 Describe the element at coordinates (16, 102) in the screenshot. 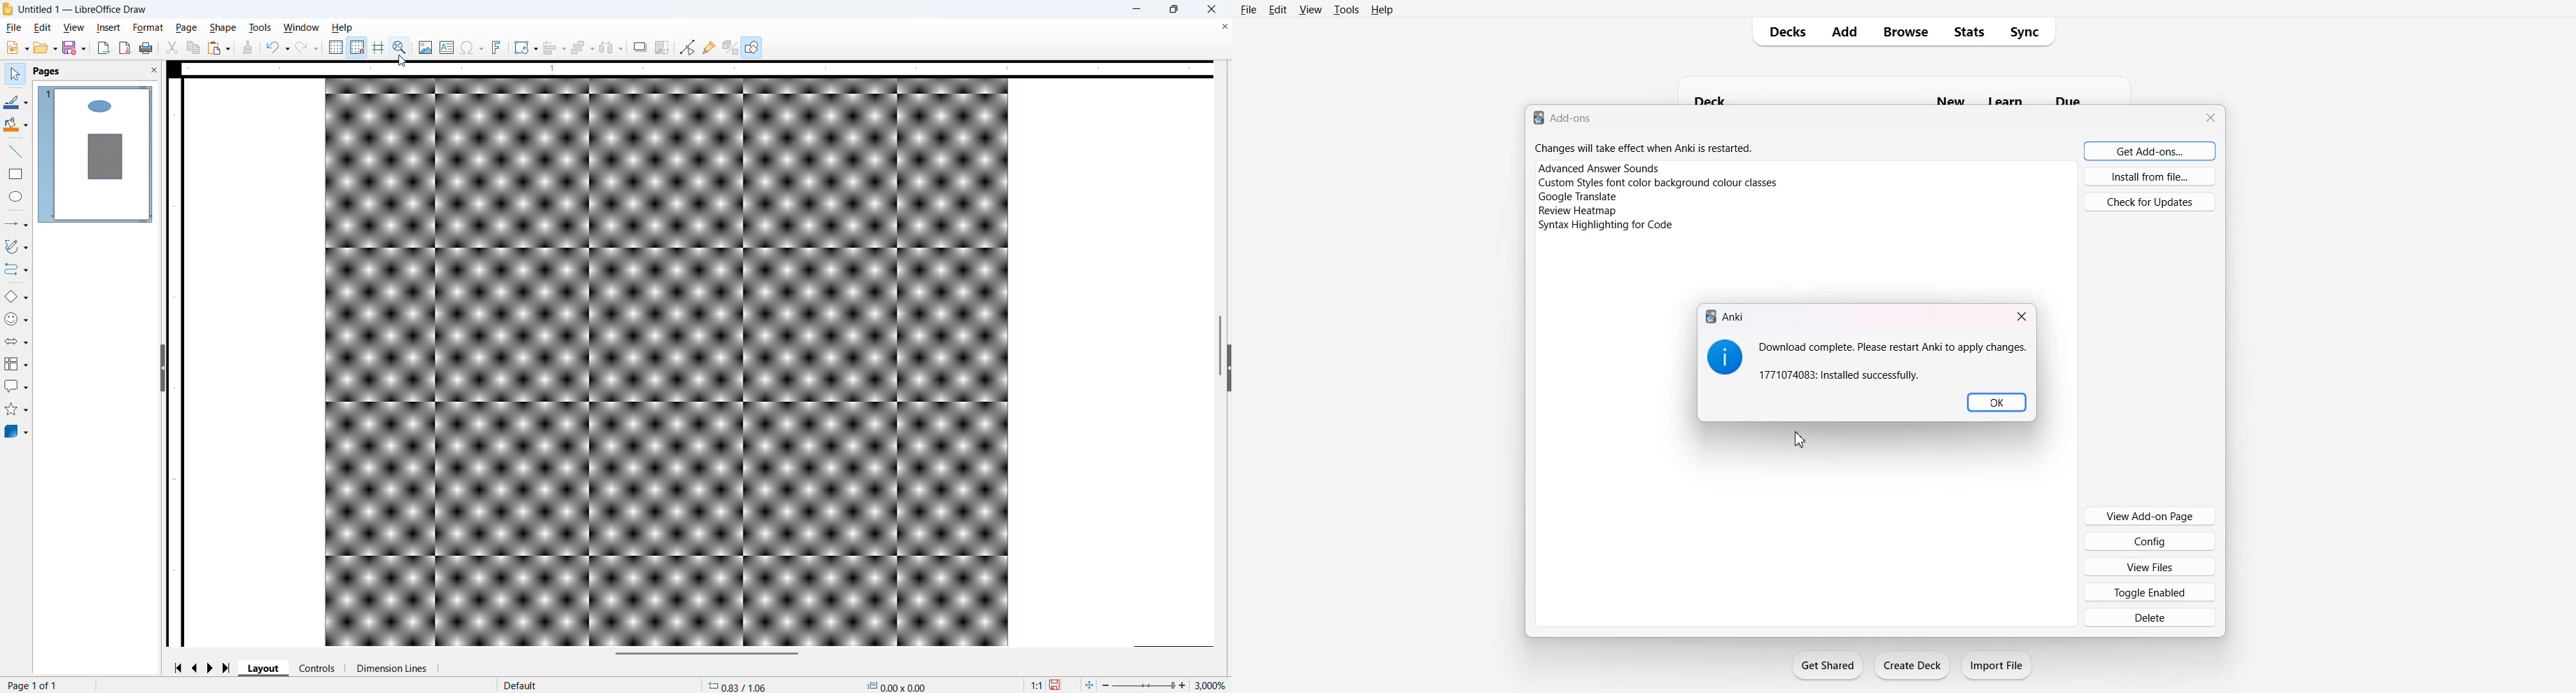

I see `Line colour ` at that location.